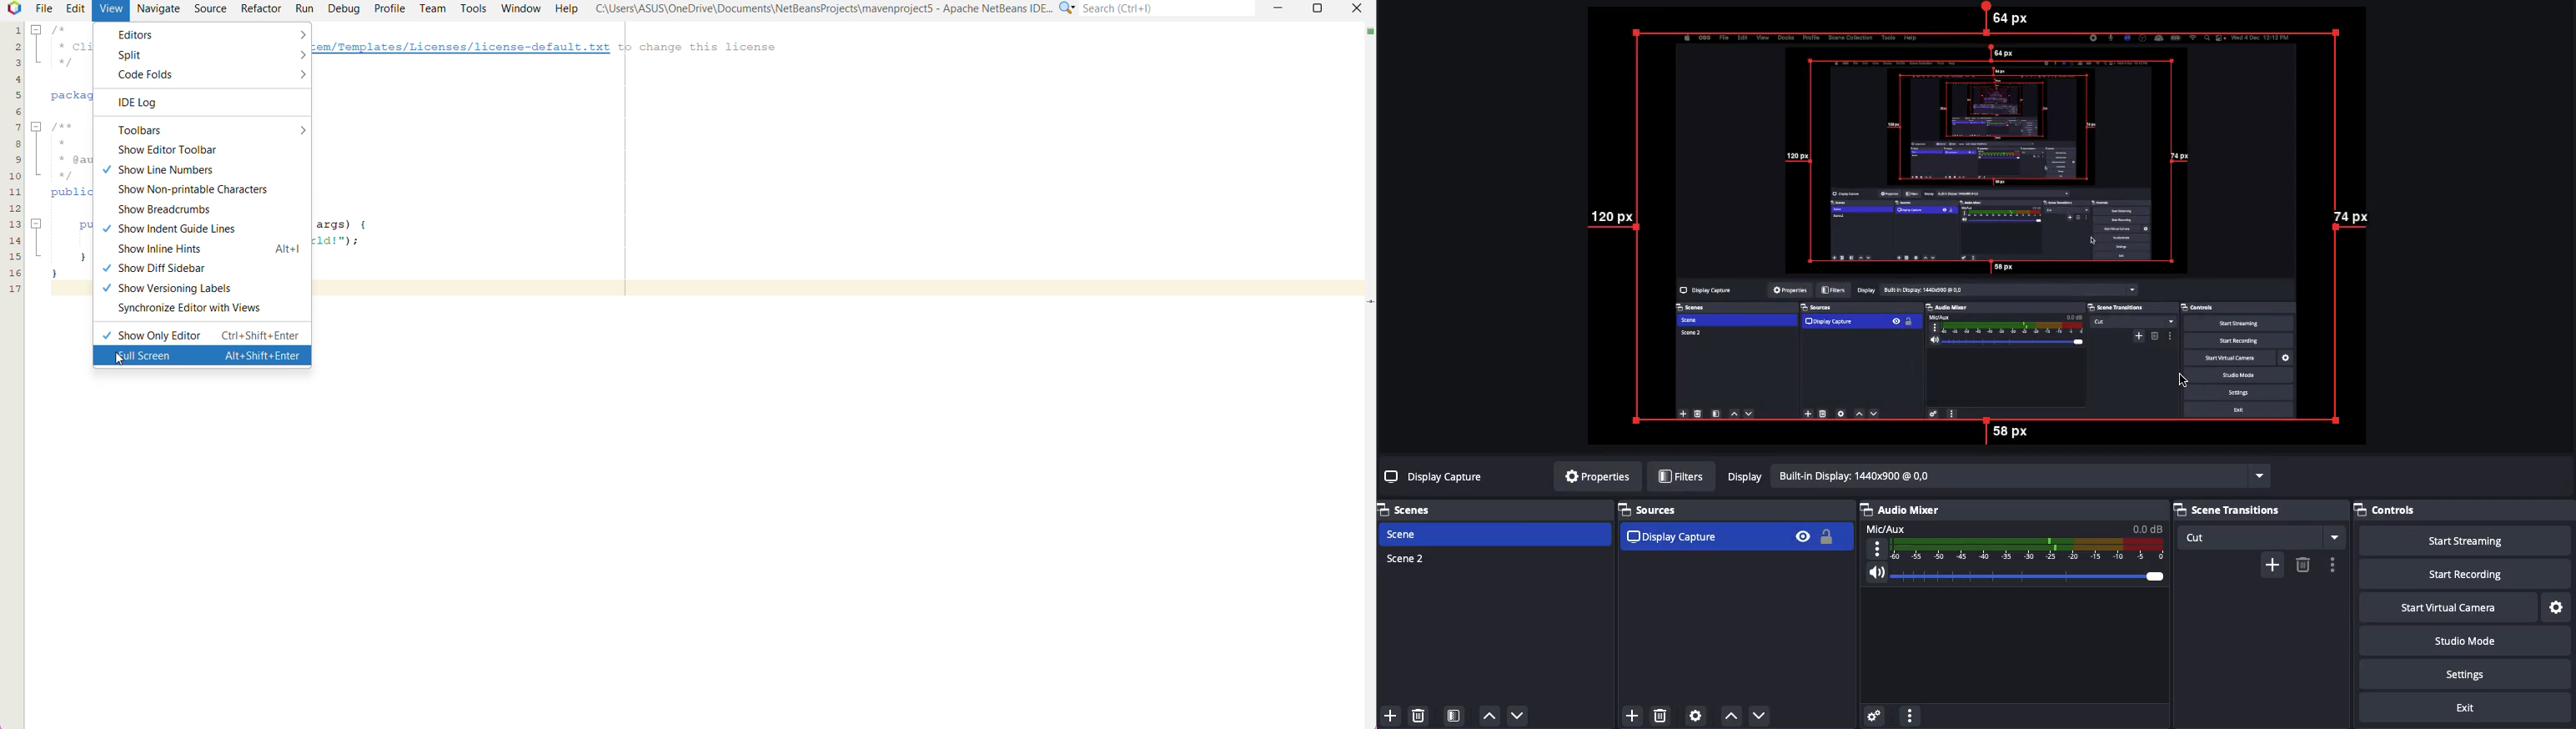 Image resolution: width=2576 pixels, height=756 pixels. What do you see at coordinates (1435, 476) in the screenshot?
I see `No sources selected` at bounding box center [1435, 476].